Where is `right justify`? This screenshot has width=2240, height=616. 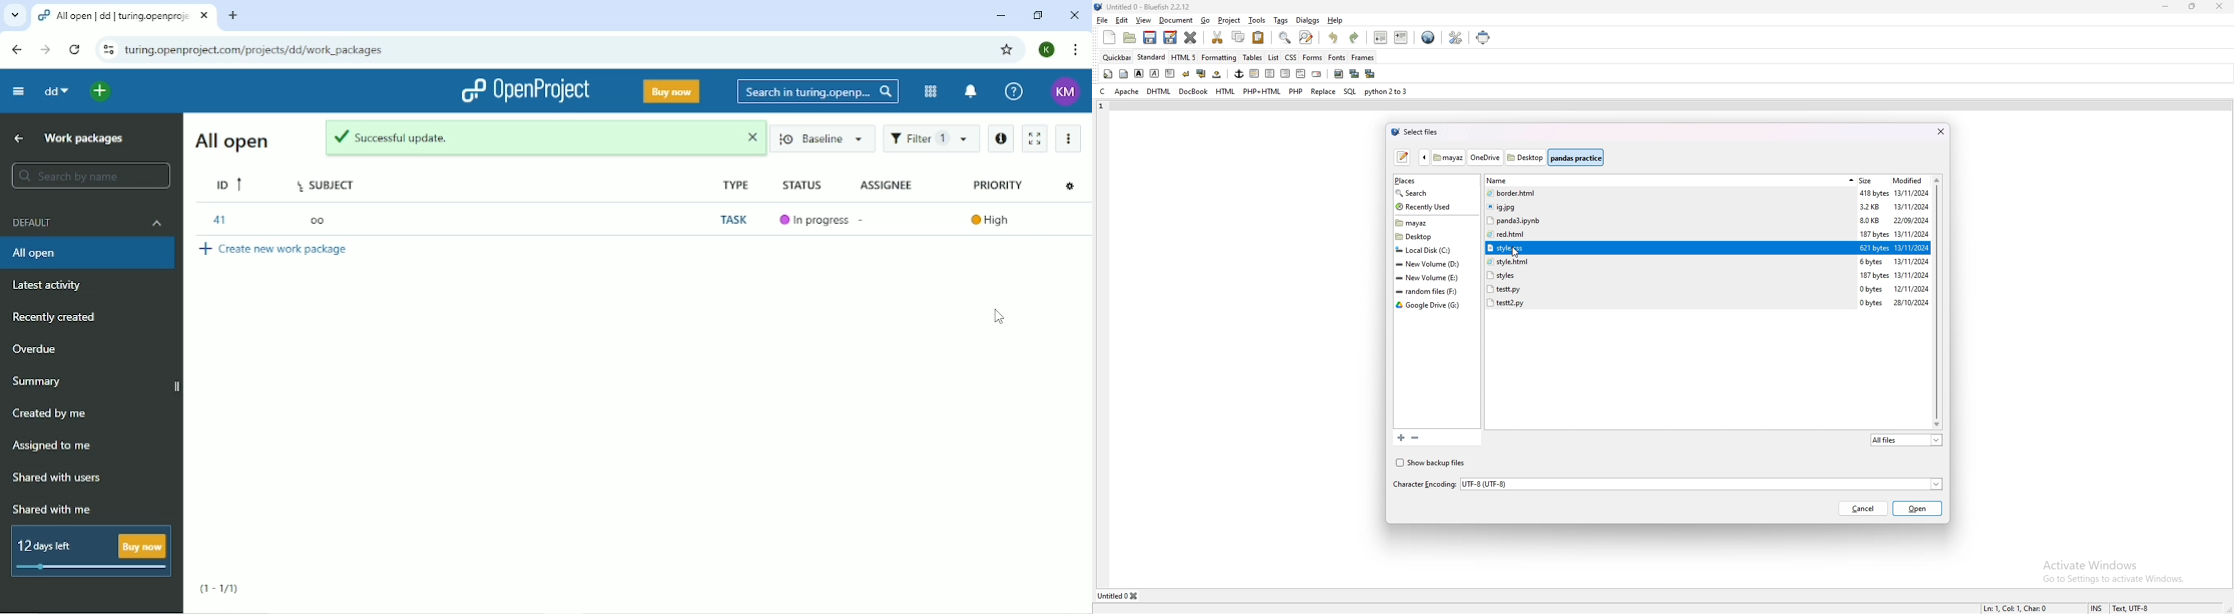 right justify is located at coordinates (1286, 74).